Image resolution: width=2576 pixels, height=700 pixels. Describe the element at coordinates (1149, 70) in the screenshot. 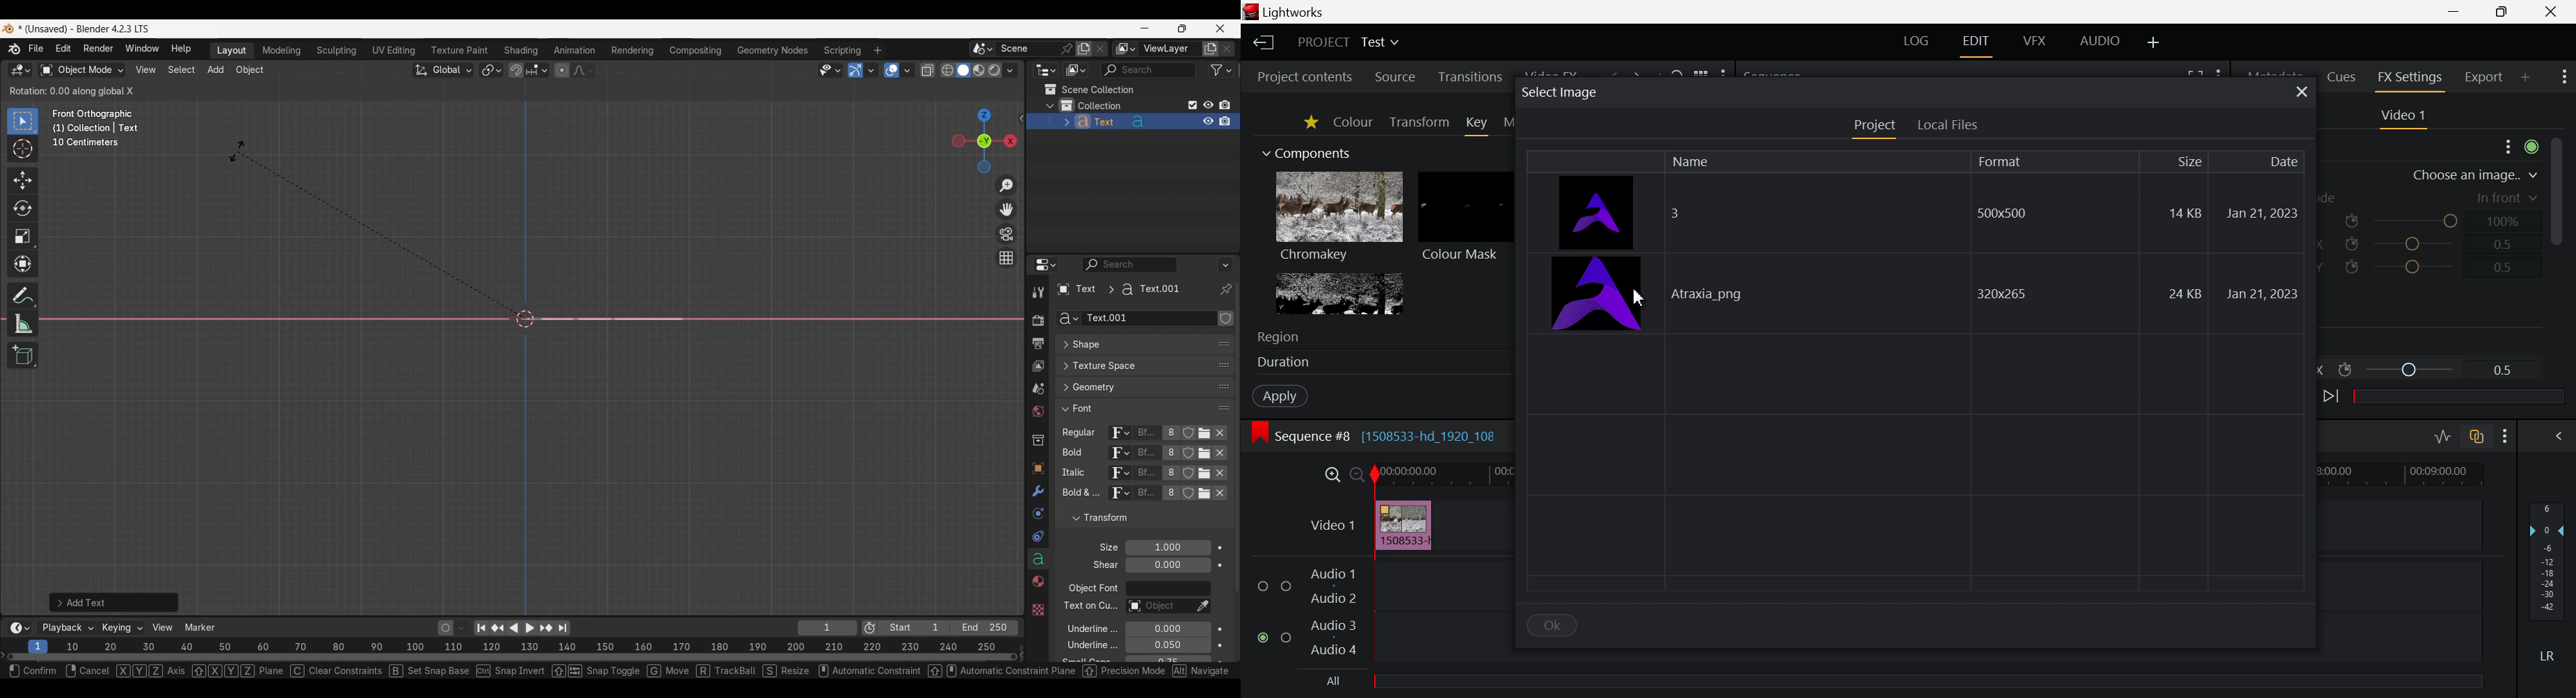

I see `Display filter` at that location.